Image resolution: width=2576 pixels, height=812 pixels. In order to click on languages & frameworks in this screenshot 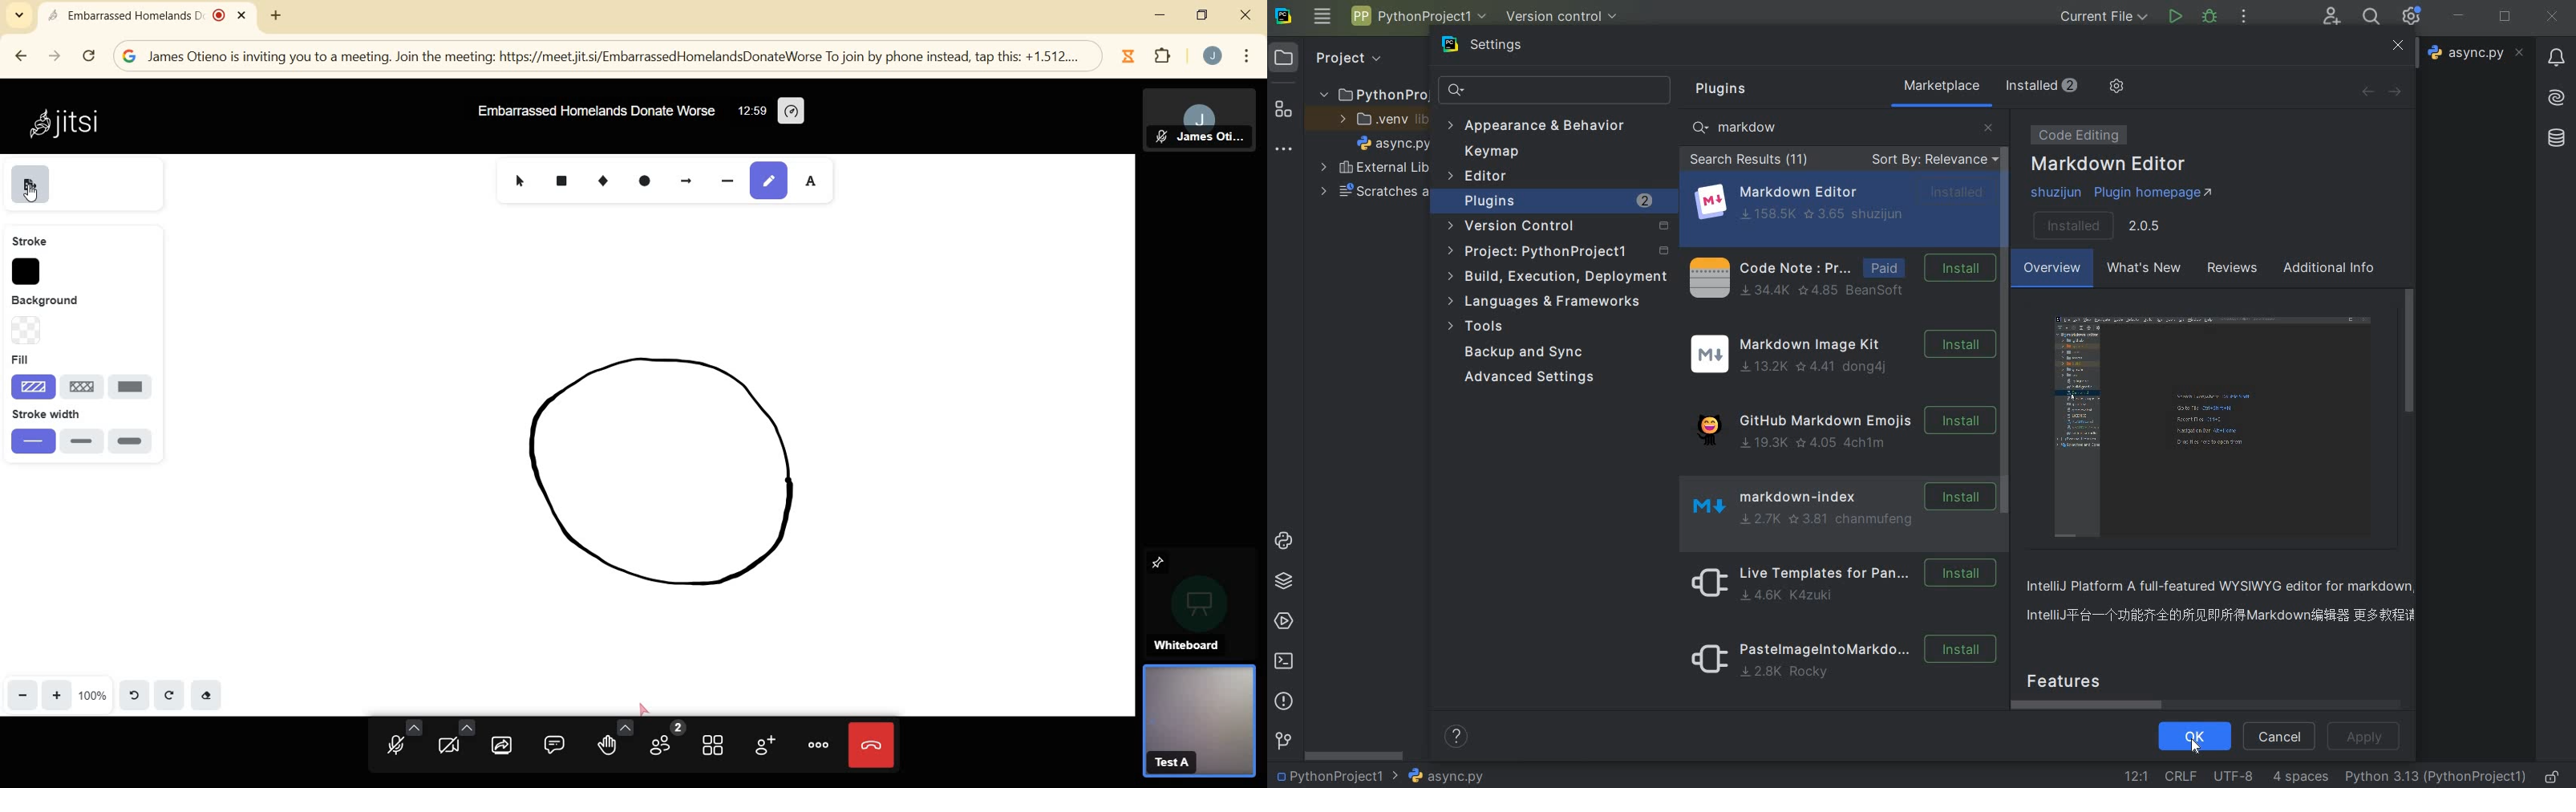, I will do `click(1553, 301)`.